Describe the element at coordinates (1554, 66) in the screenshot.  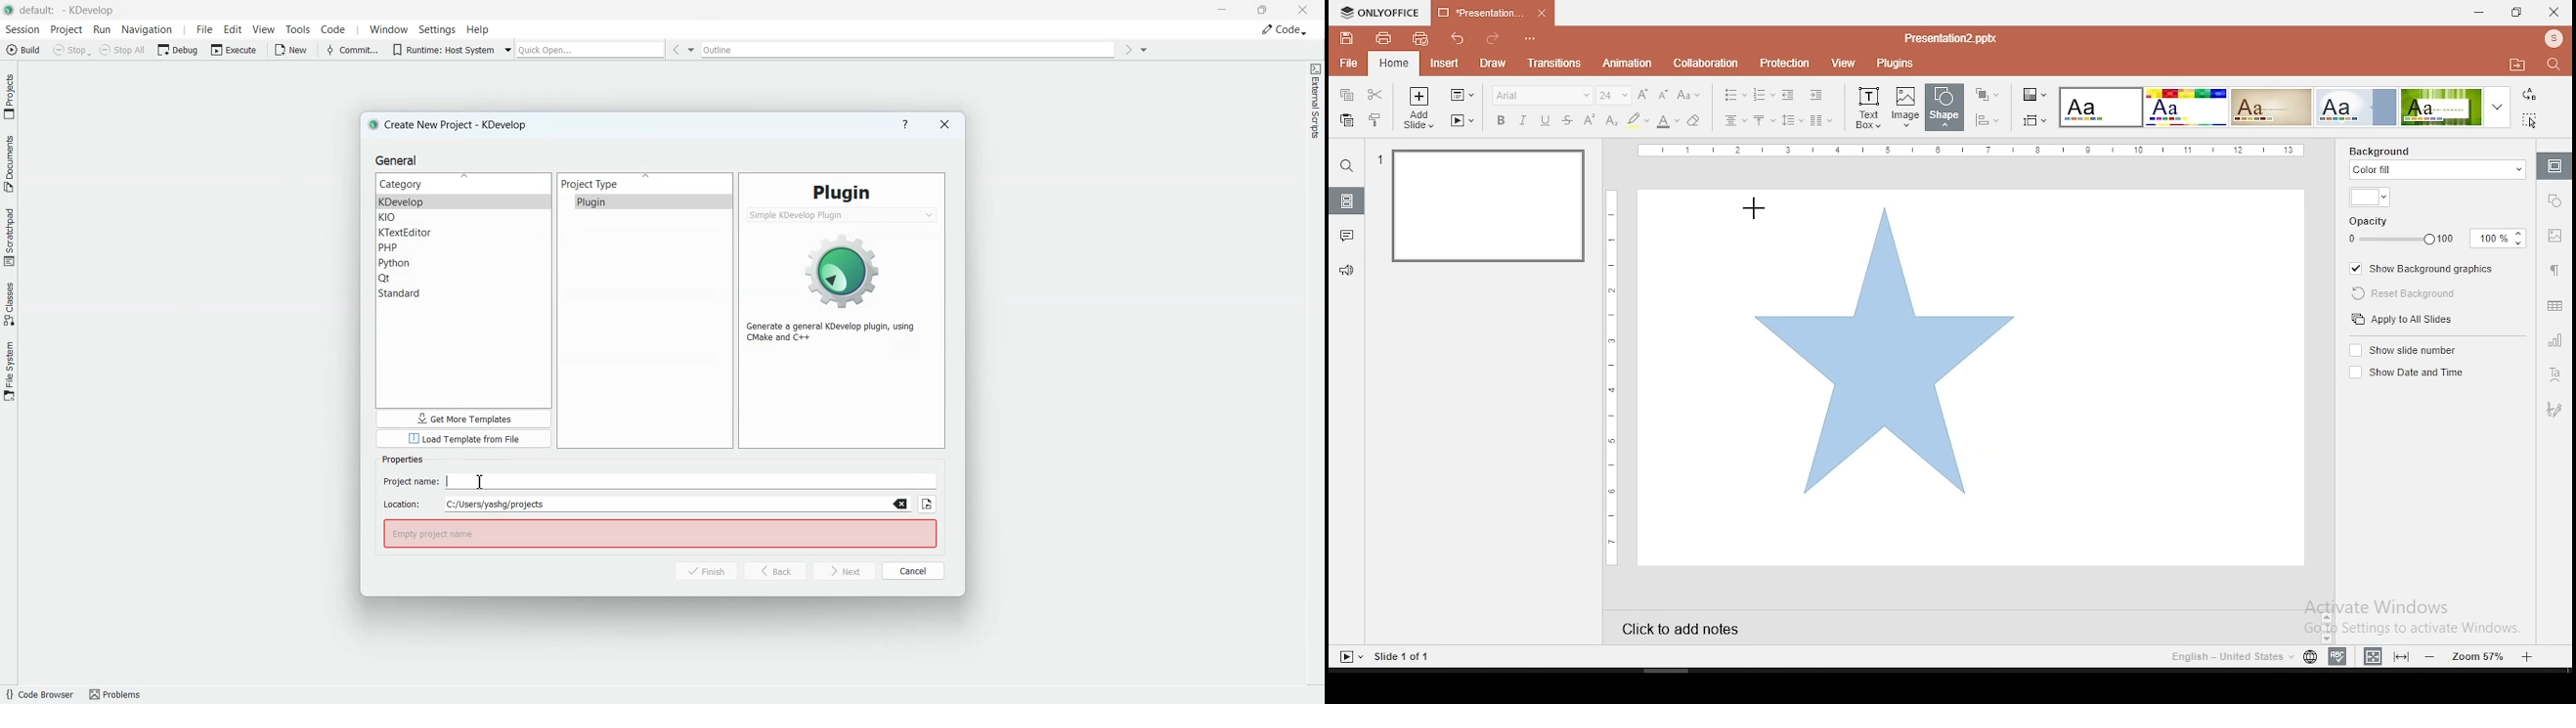
I see `transitions` at that location.